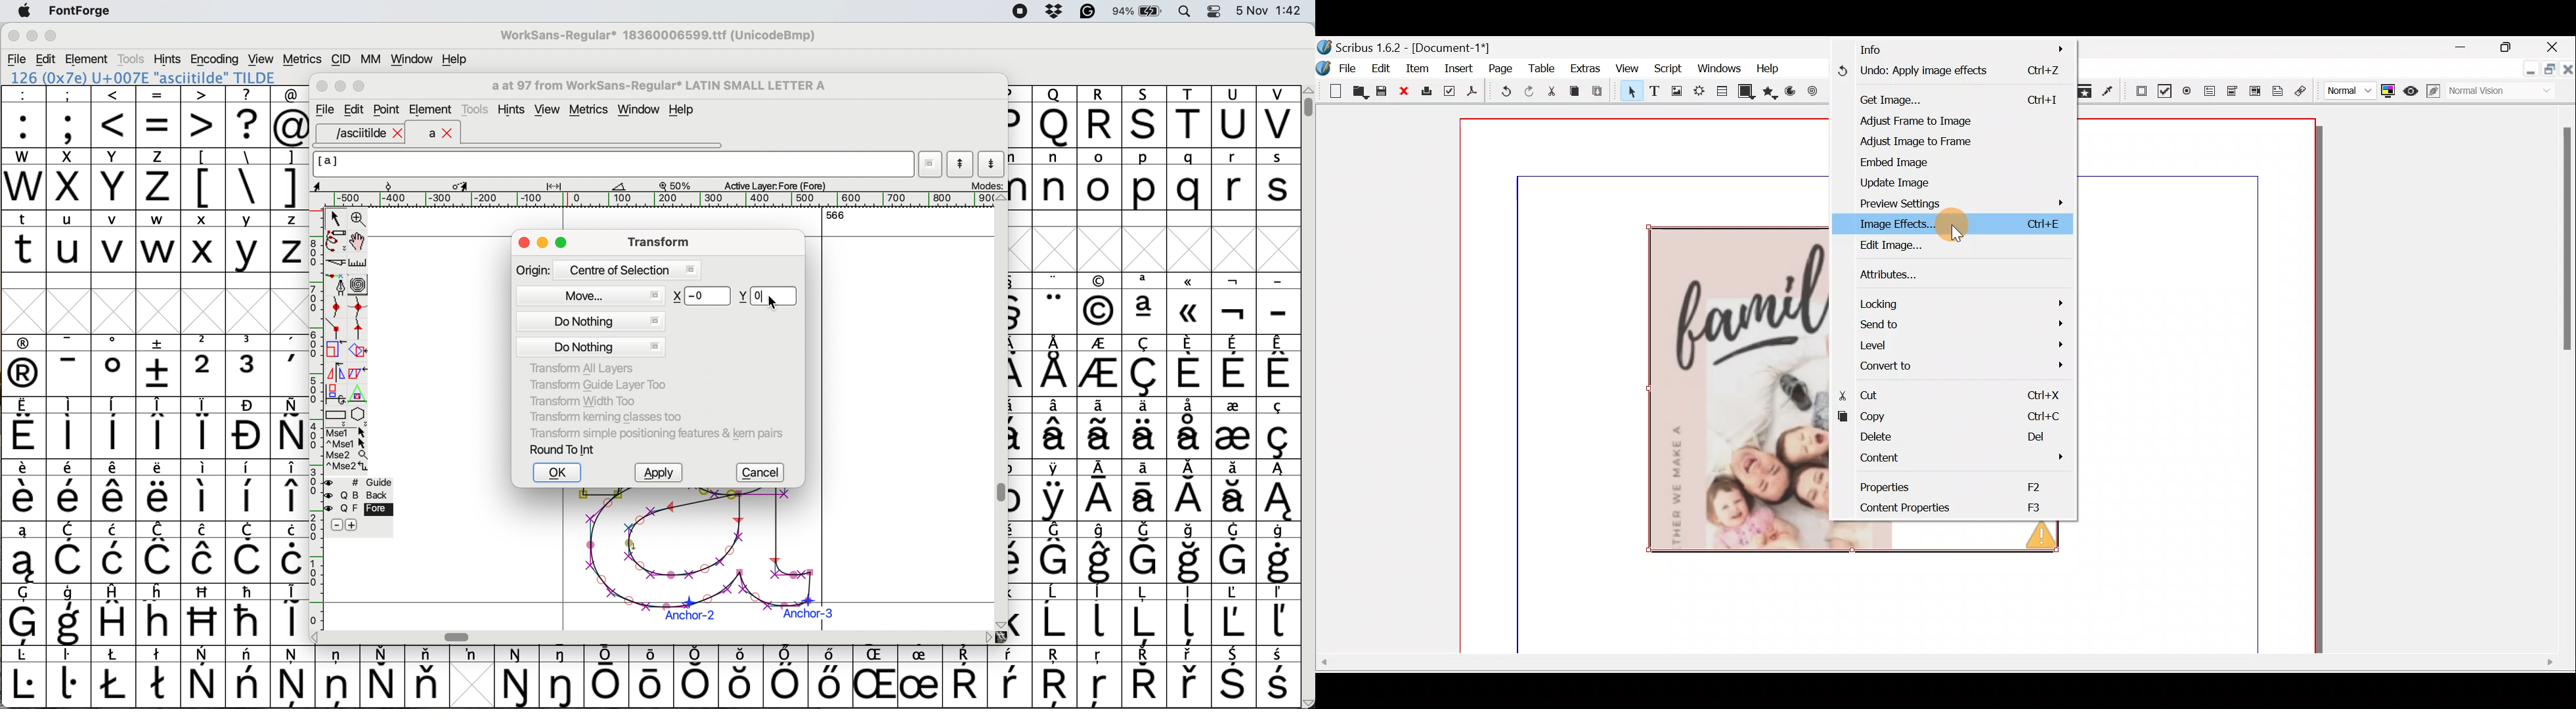 The width and height of the screenshot is (2576, 728). I want to click on modes, so click(986, 185).